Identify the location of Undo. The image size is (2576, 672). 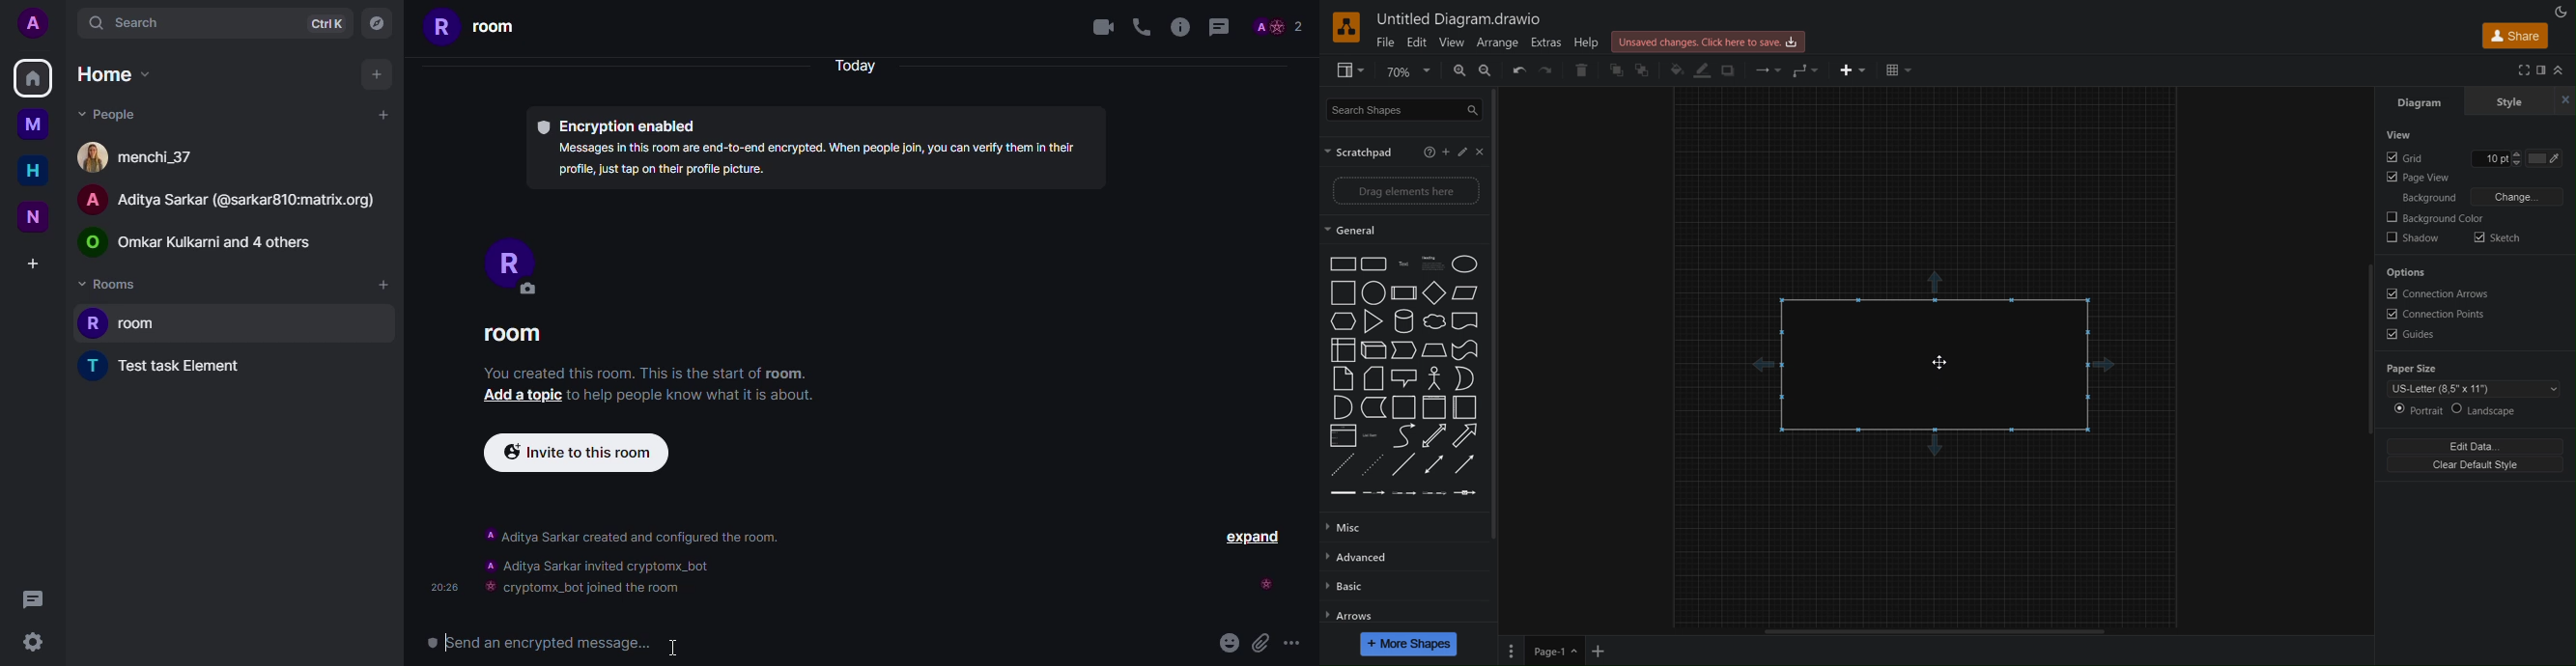
(1519, 73).